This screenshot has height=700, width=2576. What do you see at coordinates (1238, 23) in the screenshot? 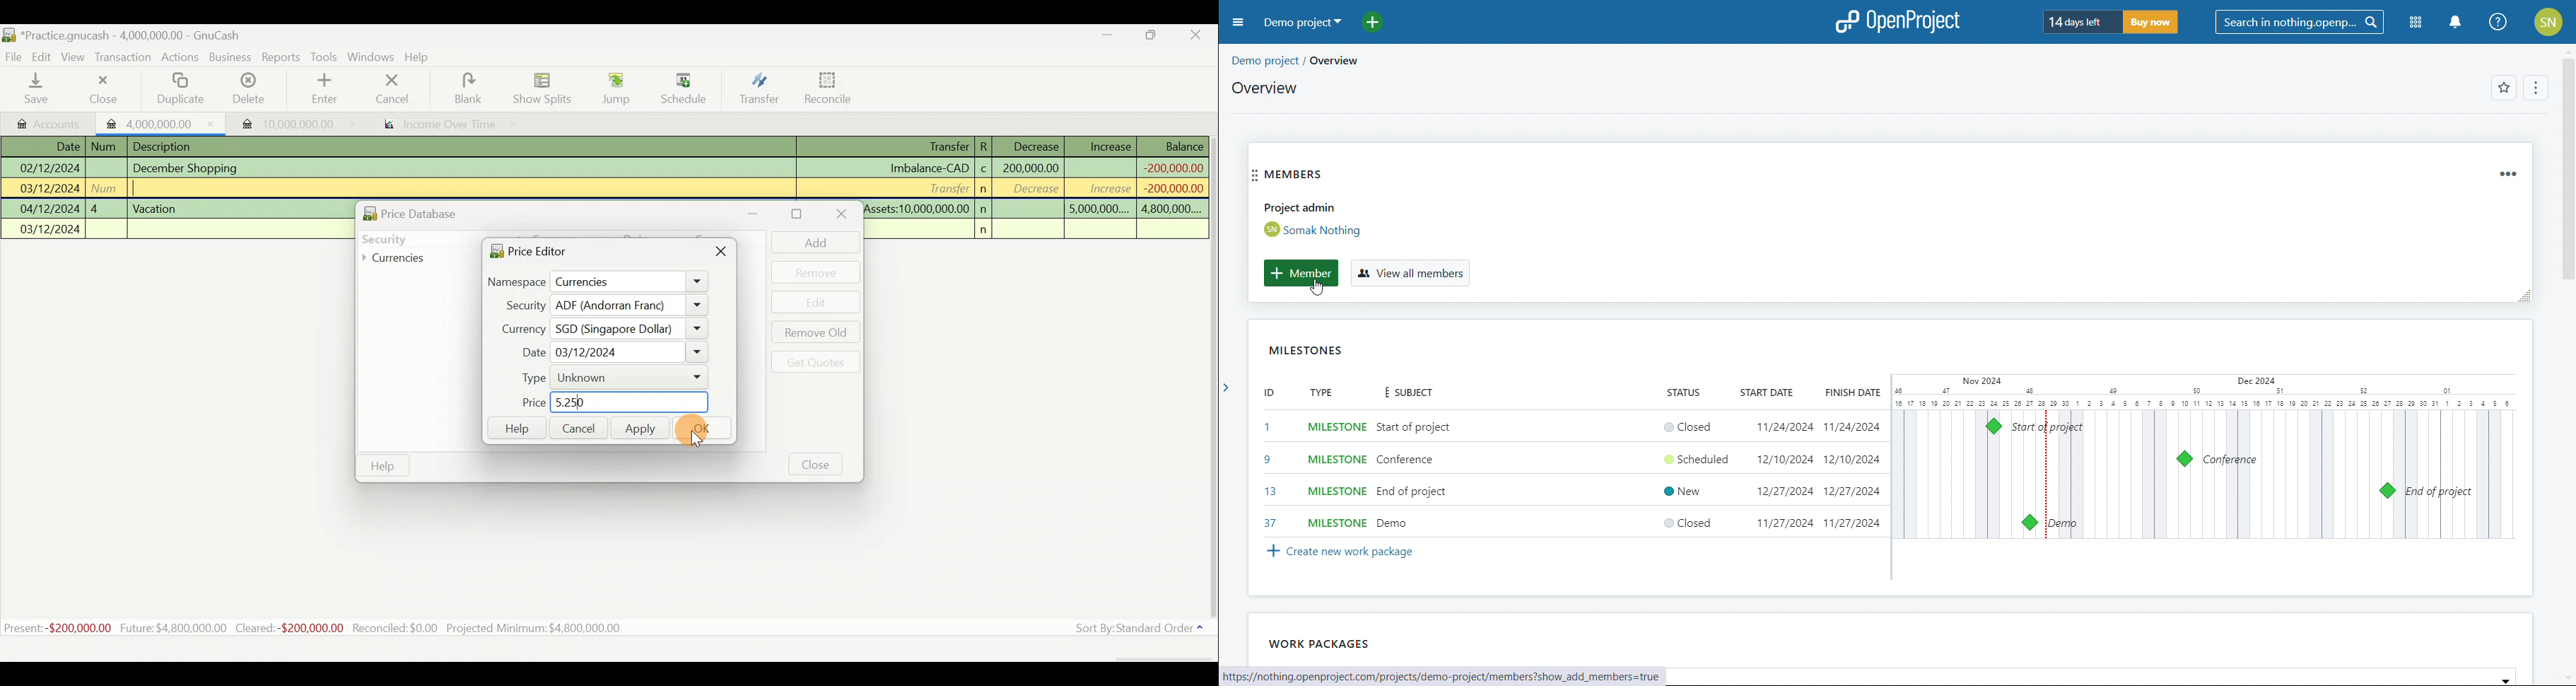
I see `open sidebar menu` at bounding box center [1238, 23].